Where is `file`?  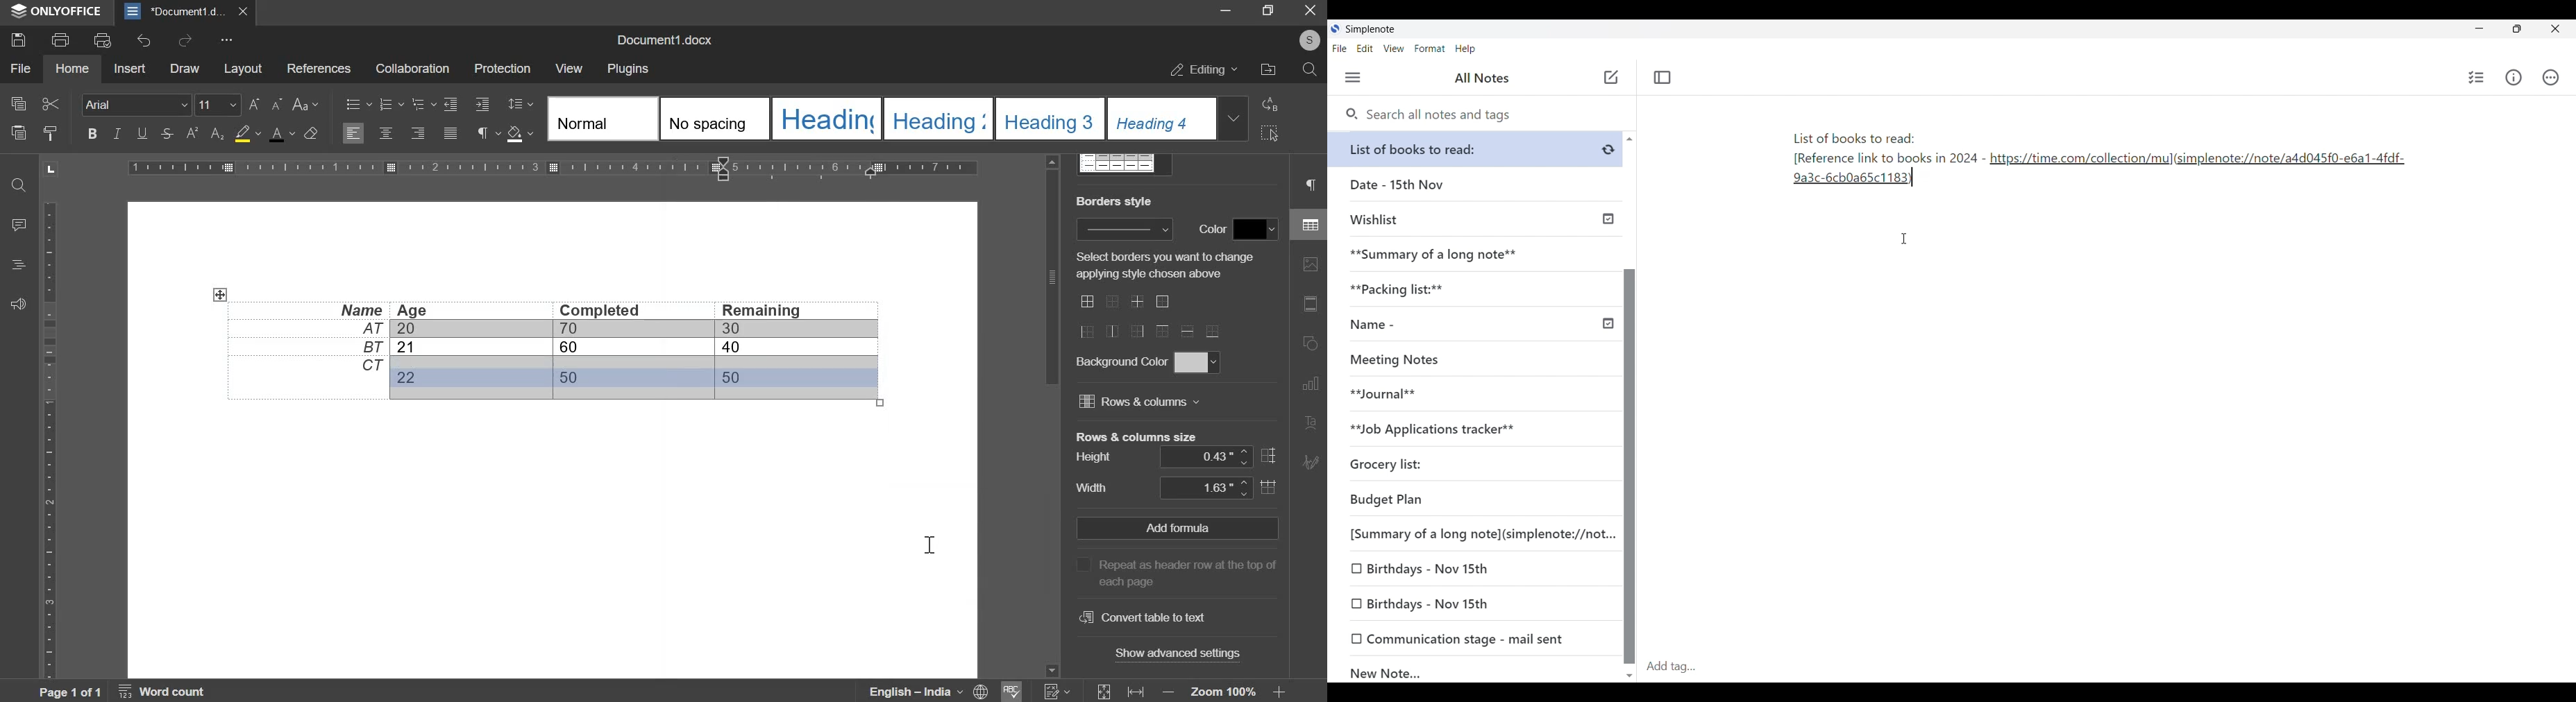 file is located at coordinates (19, 68).